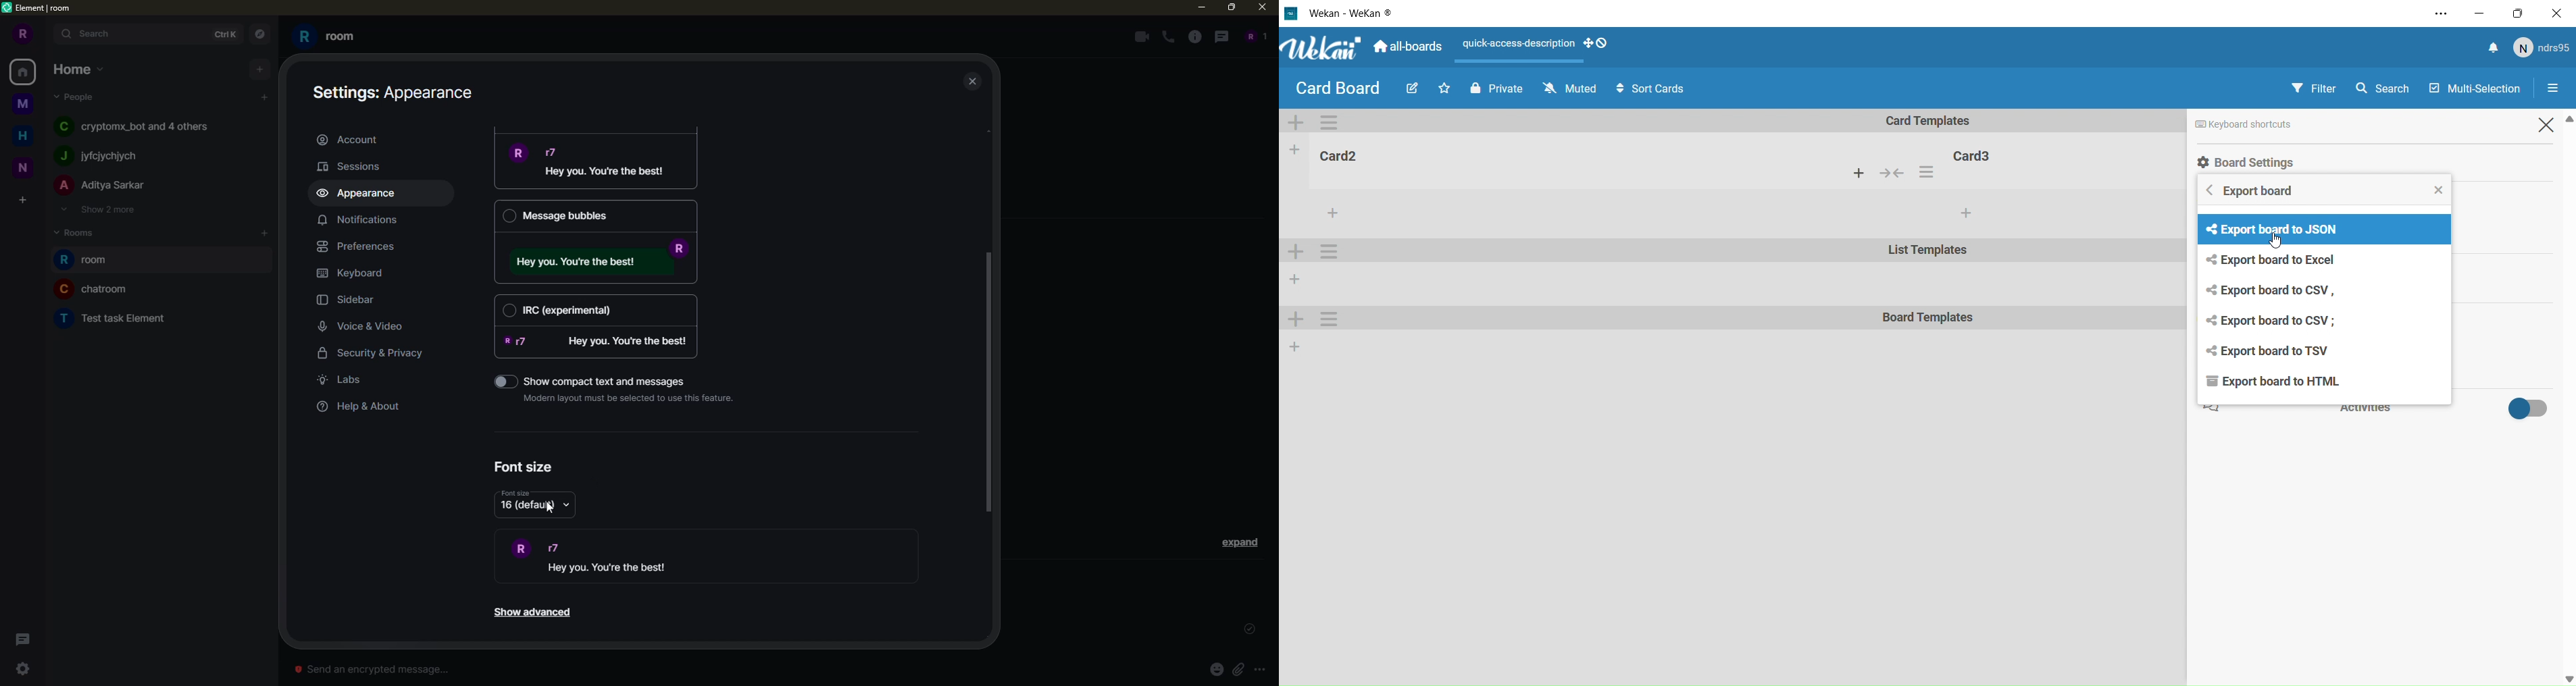  I want to click on settings, so click(23, 669).